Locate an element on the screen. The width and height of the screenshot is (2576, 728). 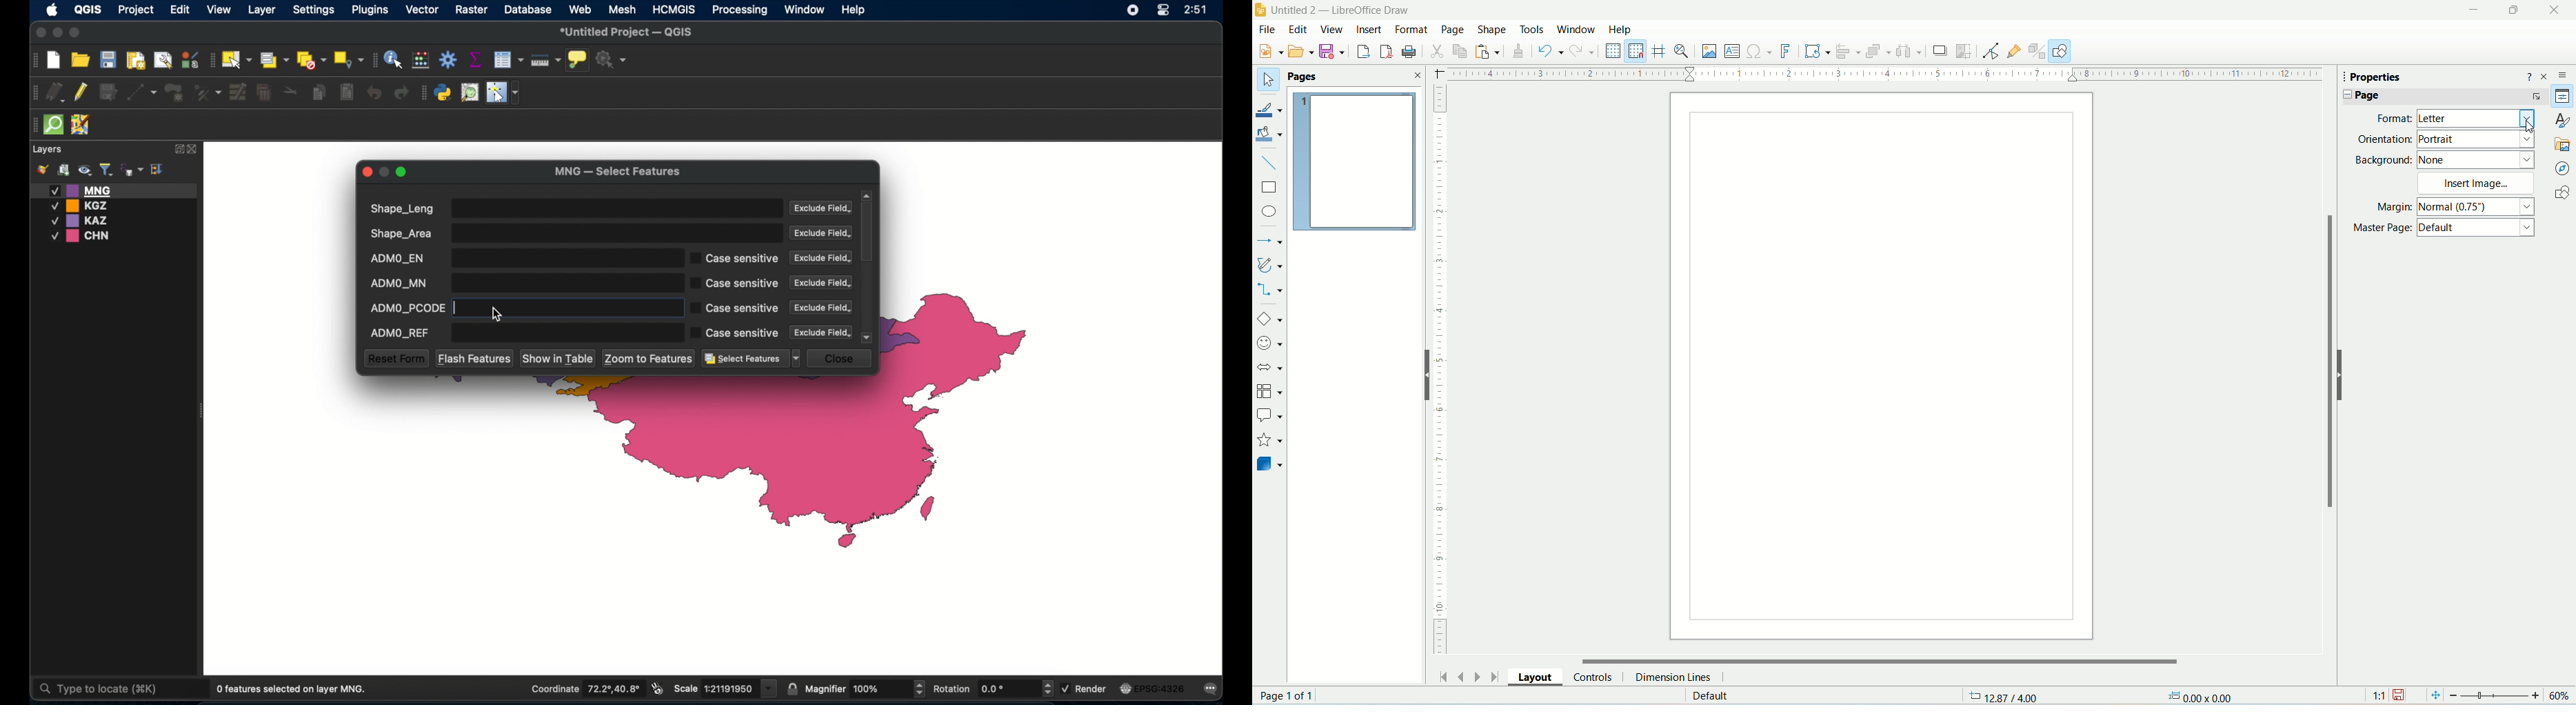
fontwork text is located at coordinates (1787, 52).